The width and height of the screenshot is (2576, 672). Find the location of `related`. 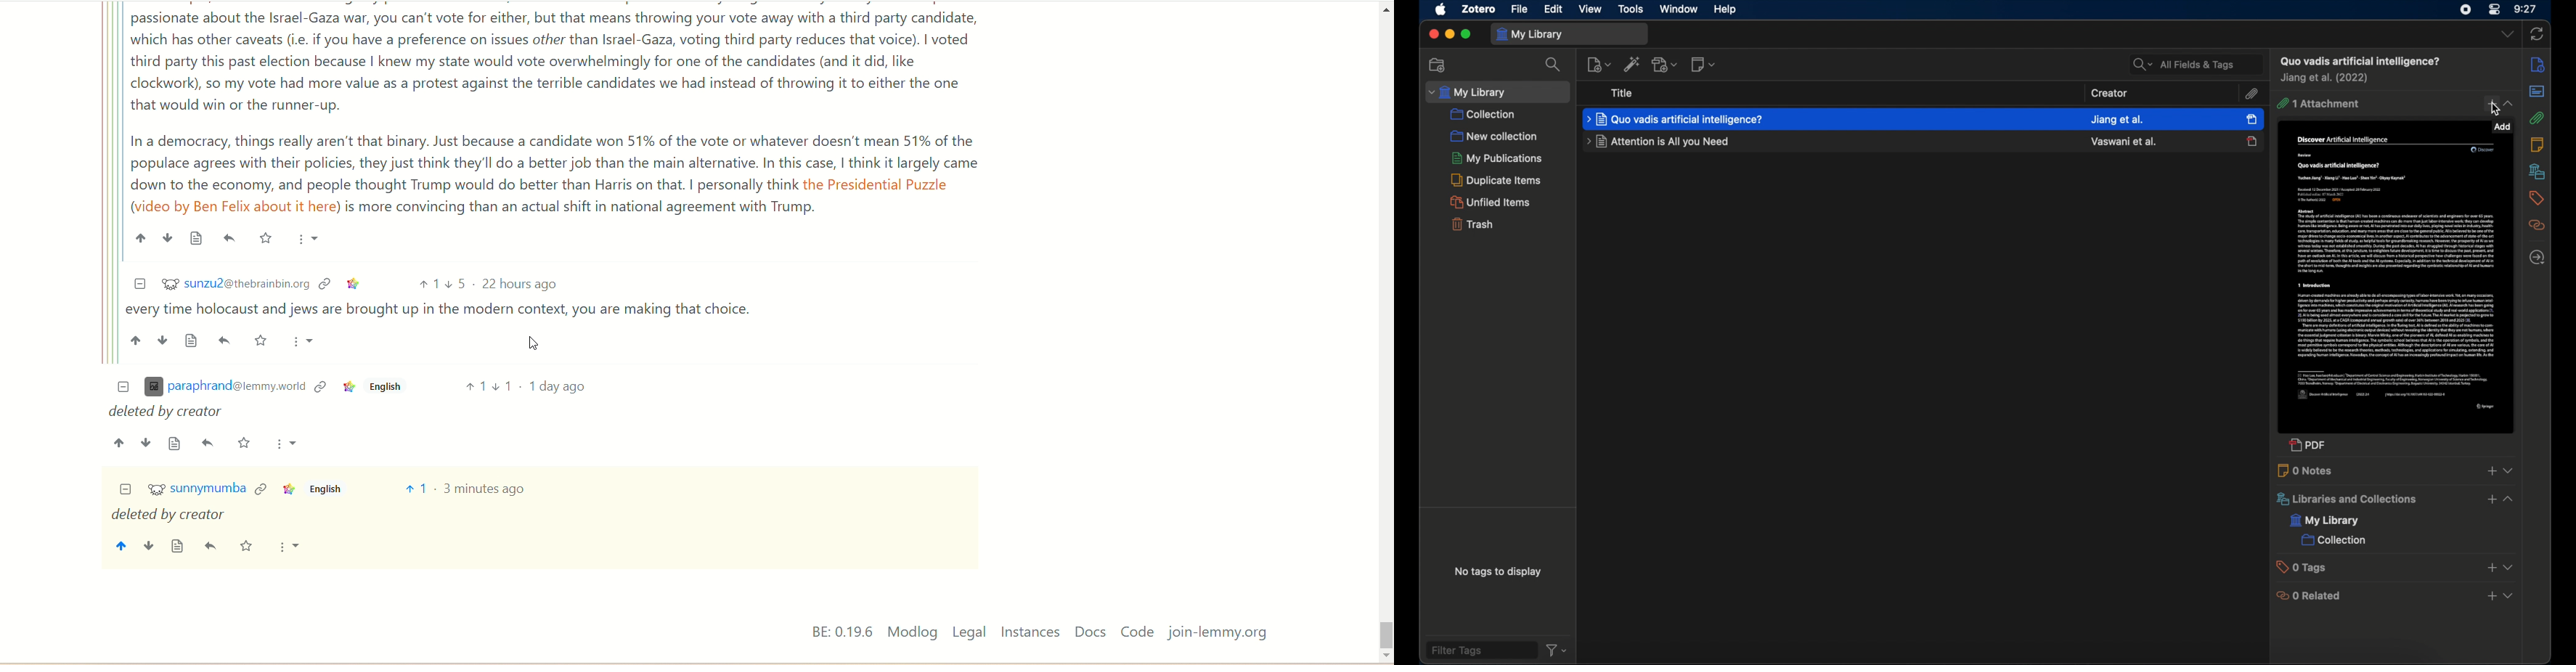

related is located at coordinates (2537, 225).